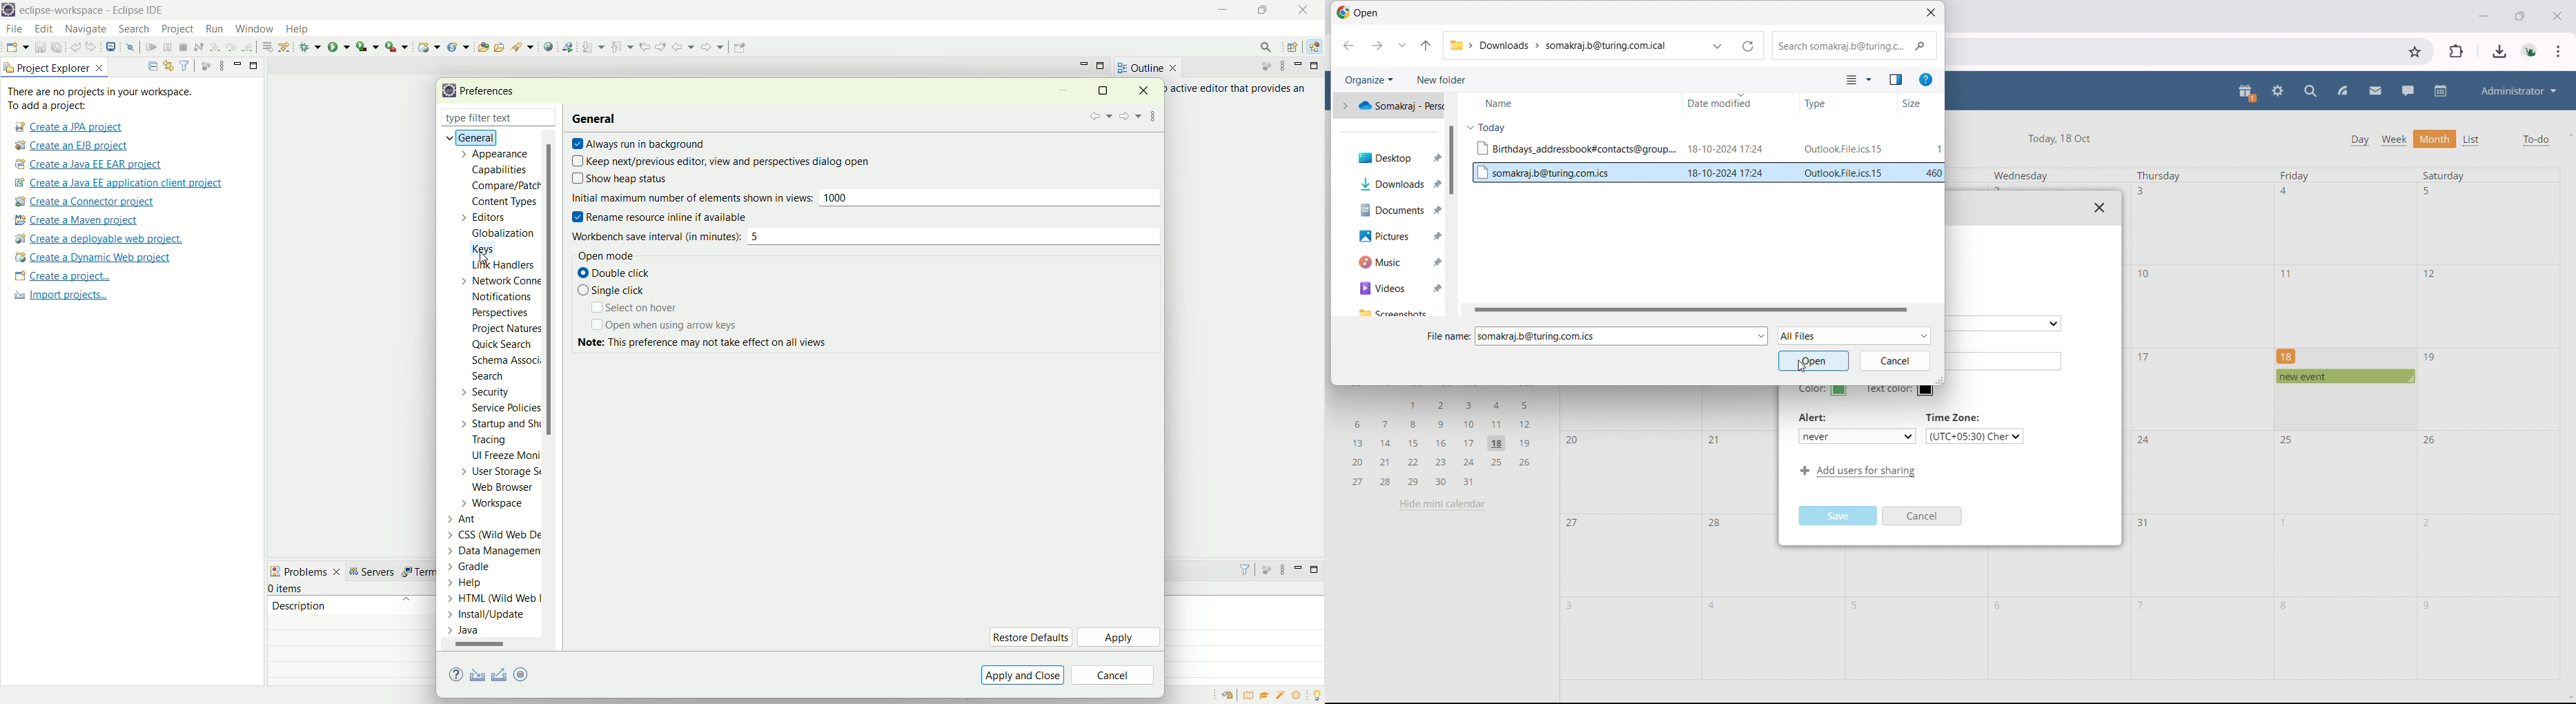 The width and height of the screenshot is (2576, 728). What do you see at coordinates (169, 66) in the screenshot?
I see `link with editor` at bounding box center [169, 66].